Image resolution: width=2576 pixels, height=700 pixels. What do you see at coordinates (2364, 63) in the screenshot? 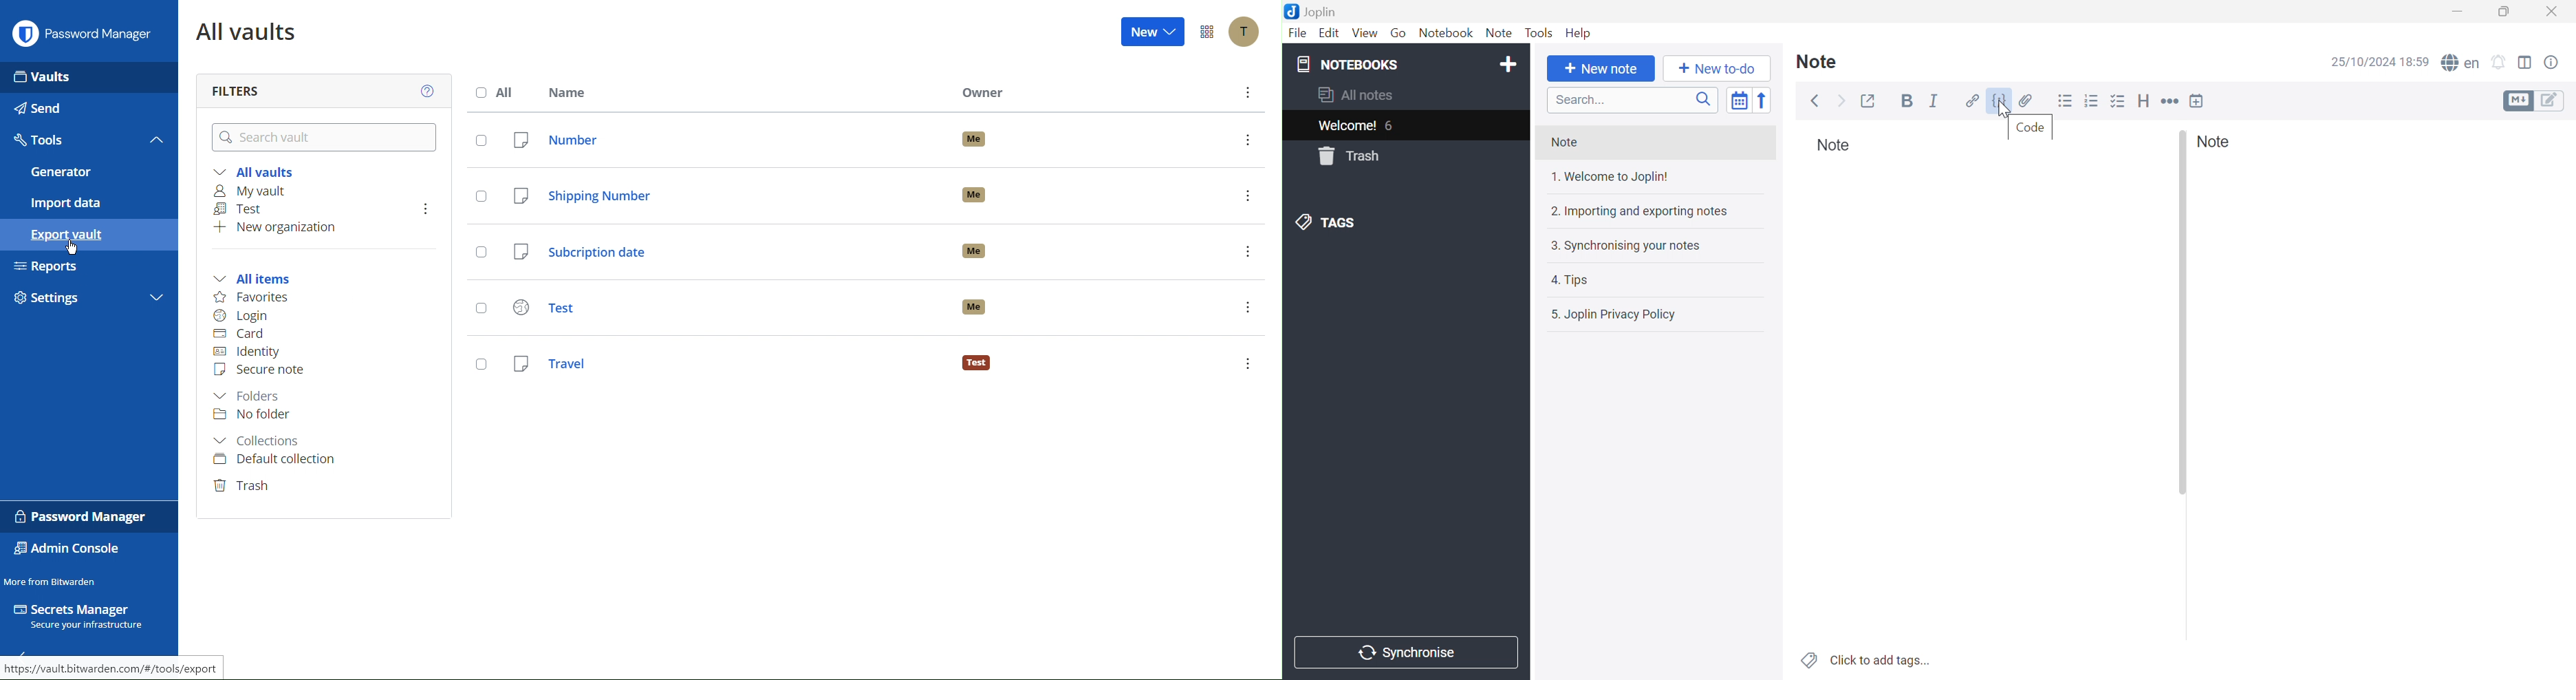
I see `25/10/2024` at bounding box center [2364, 63].